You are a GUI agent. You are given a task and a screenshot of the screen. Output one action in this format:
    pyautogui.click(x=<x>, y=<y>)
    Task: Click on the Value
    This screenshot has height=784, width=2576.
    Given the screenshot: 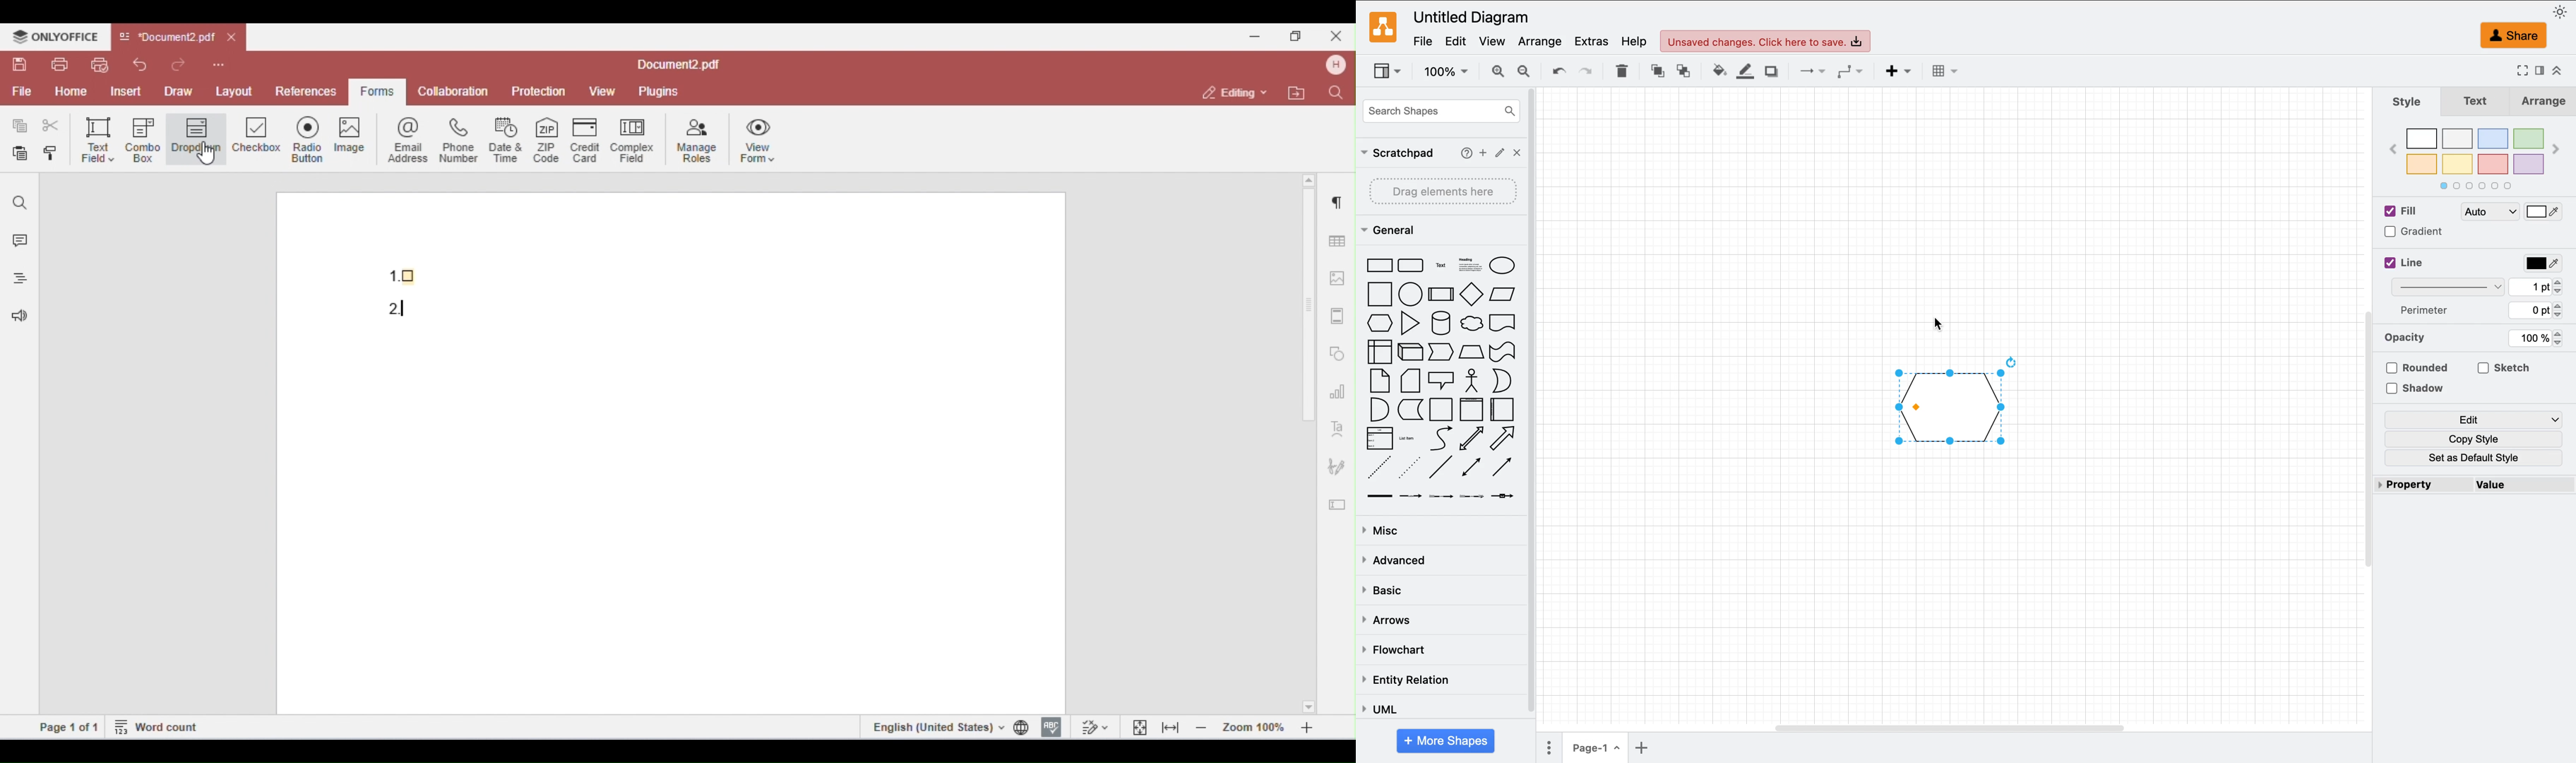 What is the action you would take?
    pyautogui.click(x=2526, y=488)
    